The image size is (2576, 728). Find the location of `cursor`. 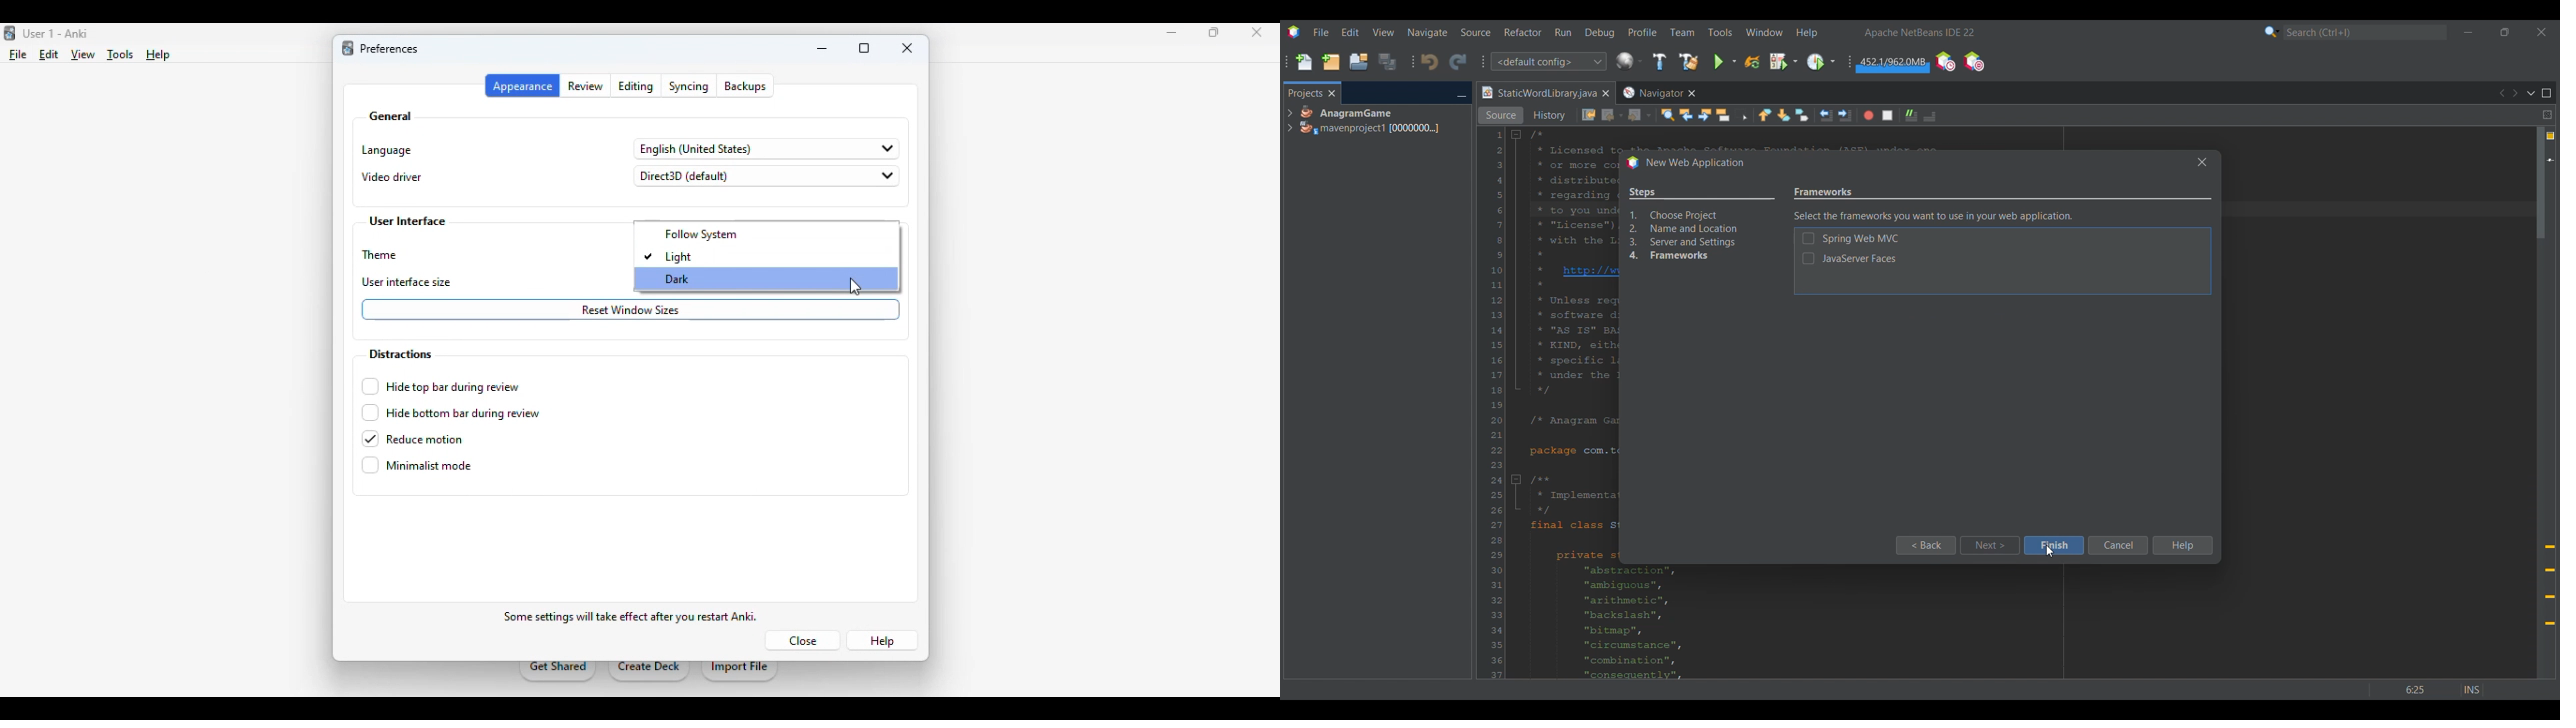

cursor is located at coordinates (855, 286).